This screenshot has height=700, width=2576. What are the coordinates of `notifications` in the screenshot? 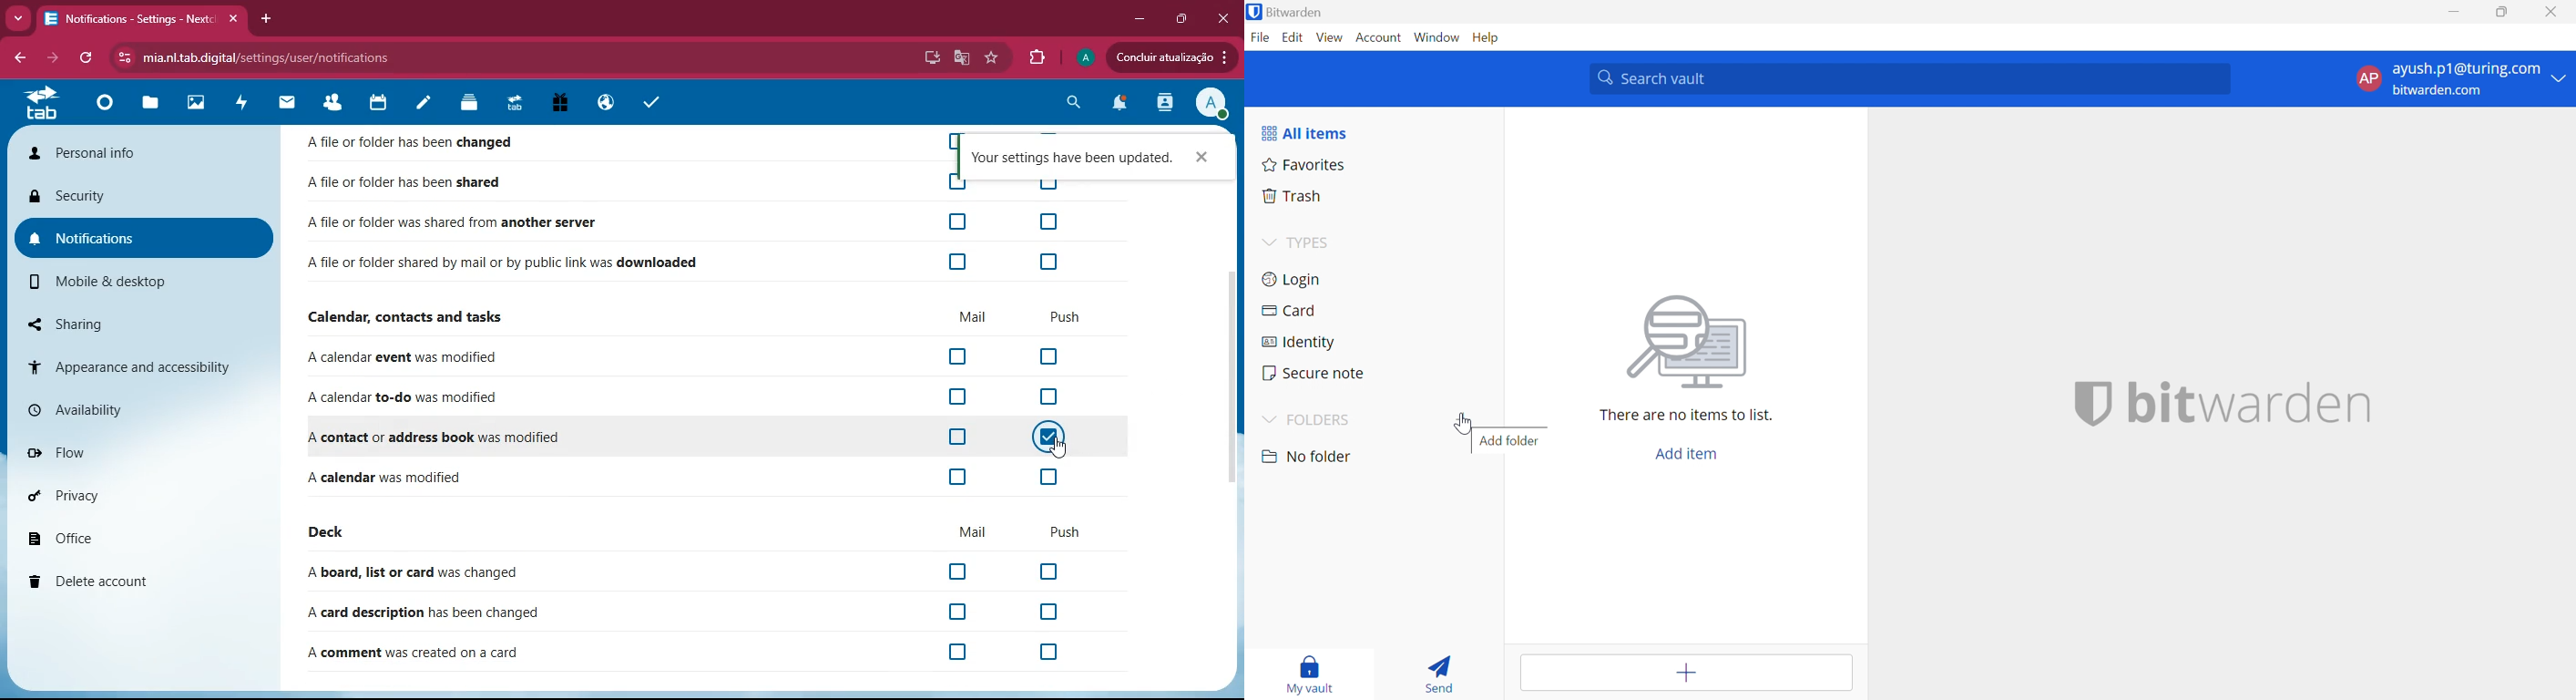 It's located at (136, 241).